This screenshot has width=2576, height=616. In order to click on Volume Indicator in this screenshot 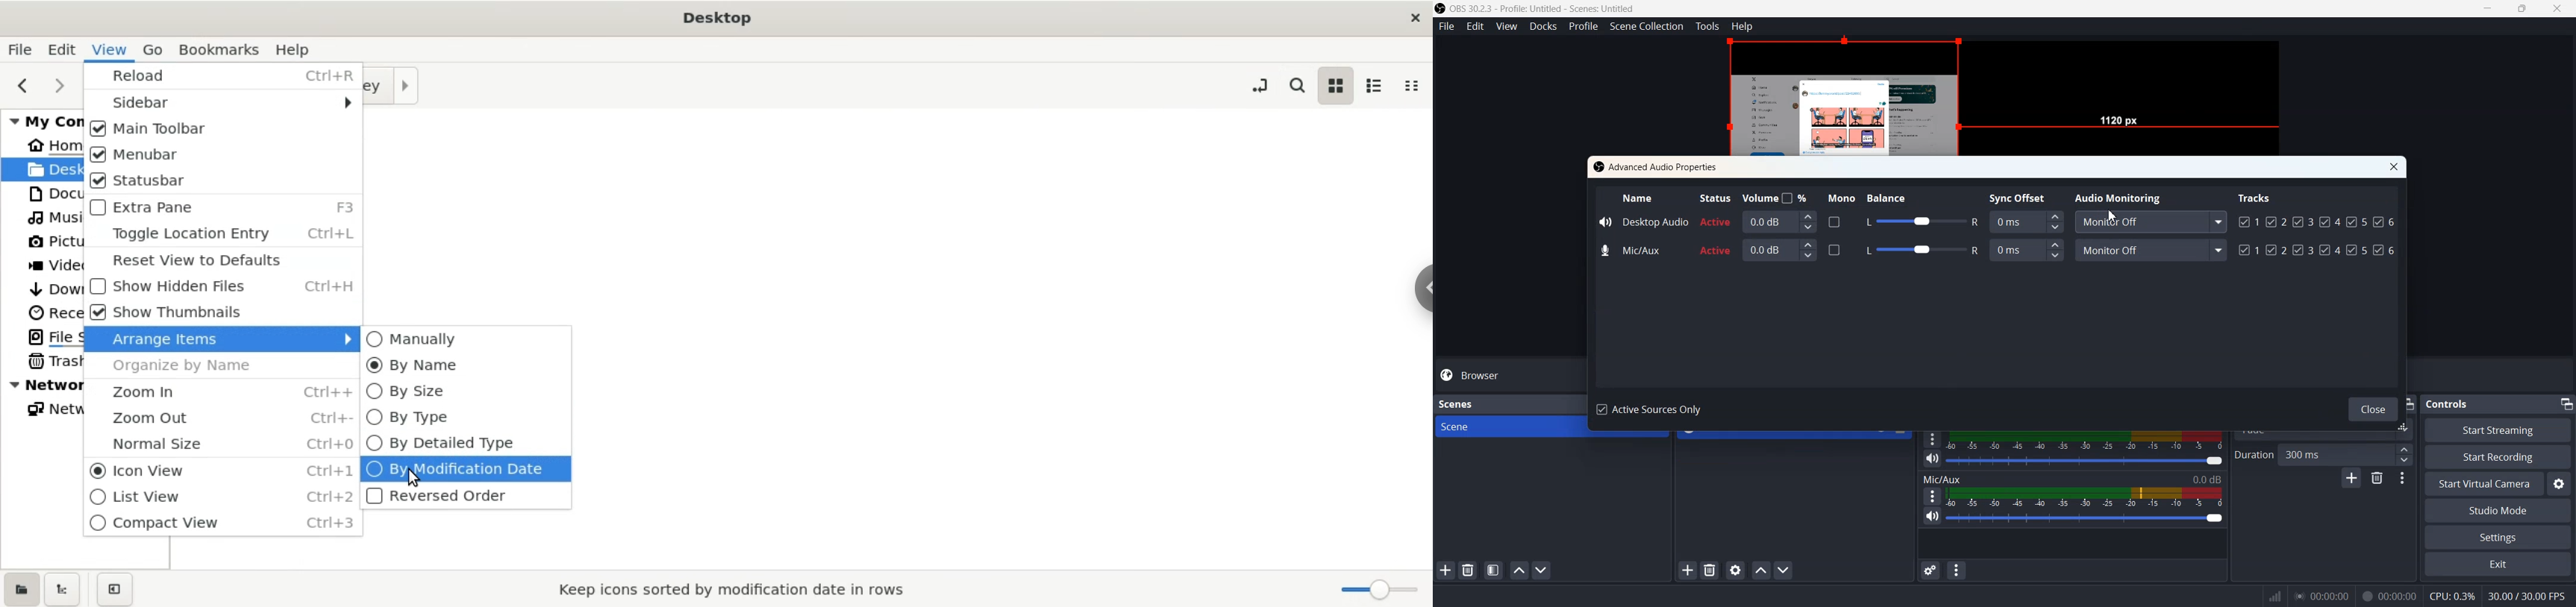, I will do `click(2084, 497)`.